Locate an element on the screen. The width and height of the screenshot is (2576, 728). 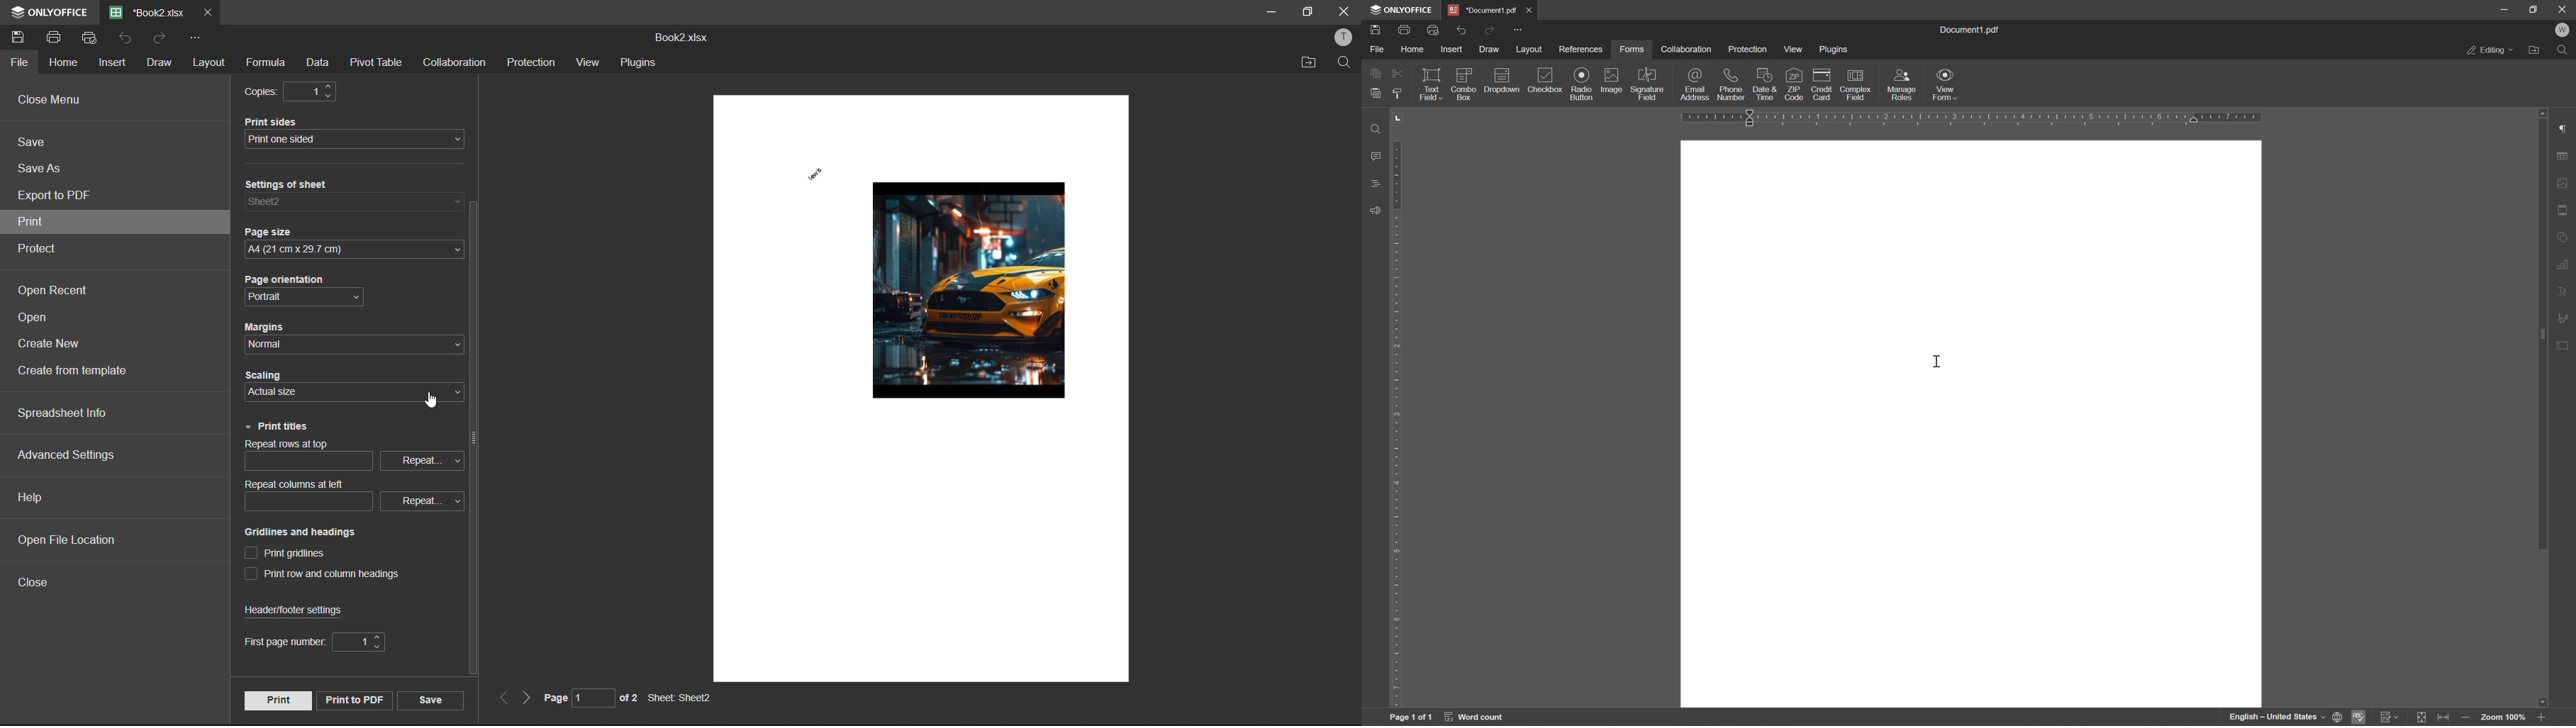
print sides is located at coordinates (284, 121).